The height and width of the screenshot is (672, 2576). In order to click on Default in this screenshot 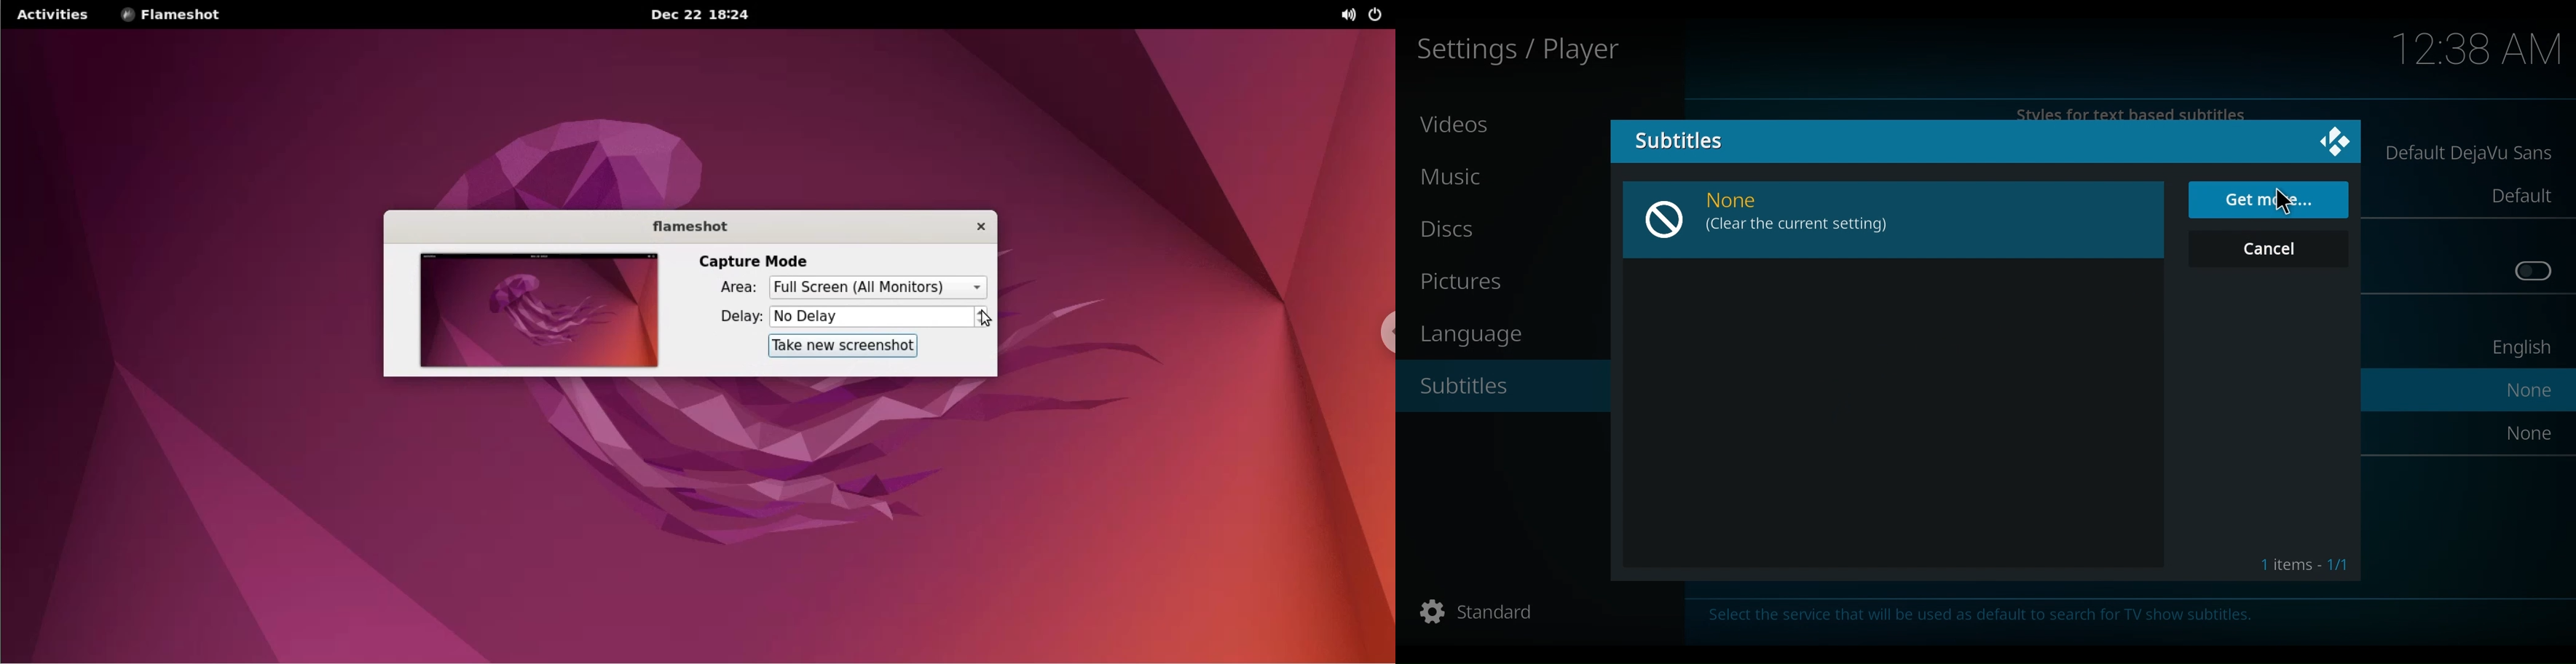, I will do `click(2520, 196)`.